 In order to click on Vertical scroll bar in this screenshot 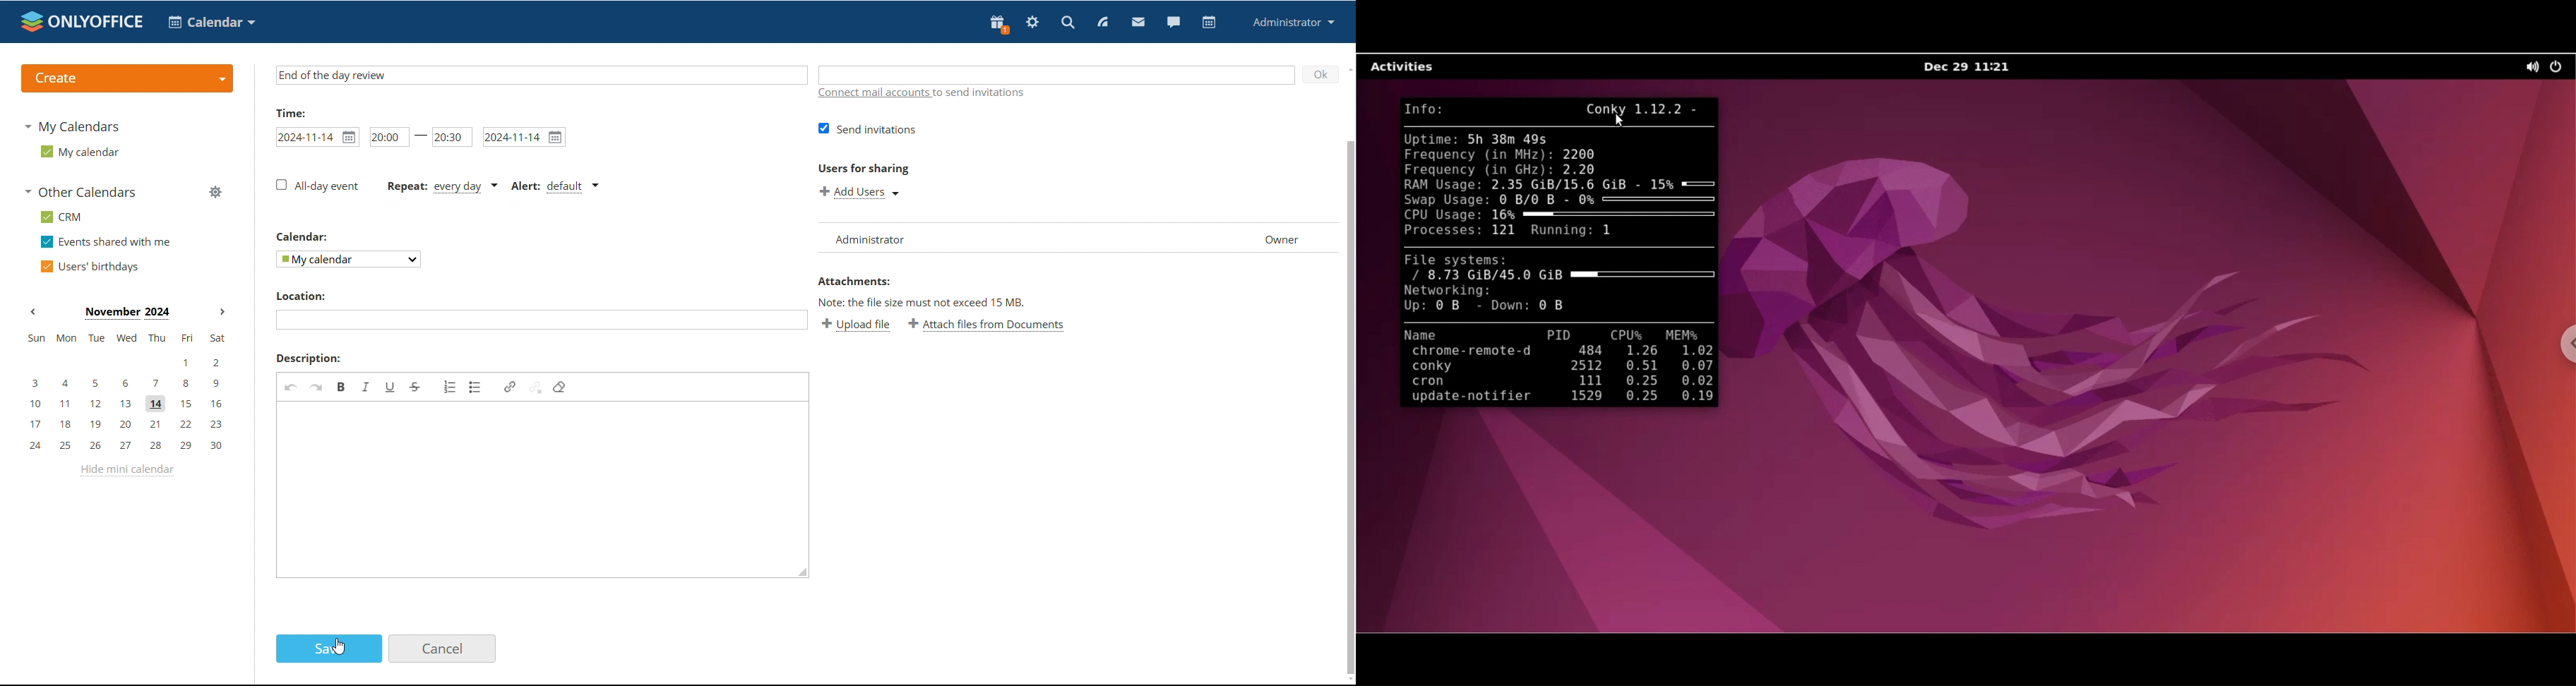, I will do `click(1349, 407)`.